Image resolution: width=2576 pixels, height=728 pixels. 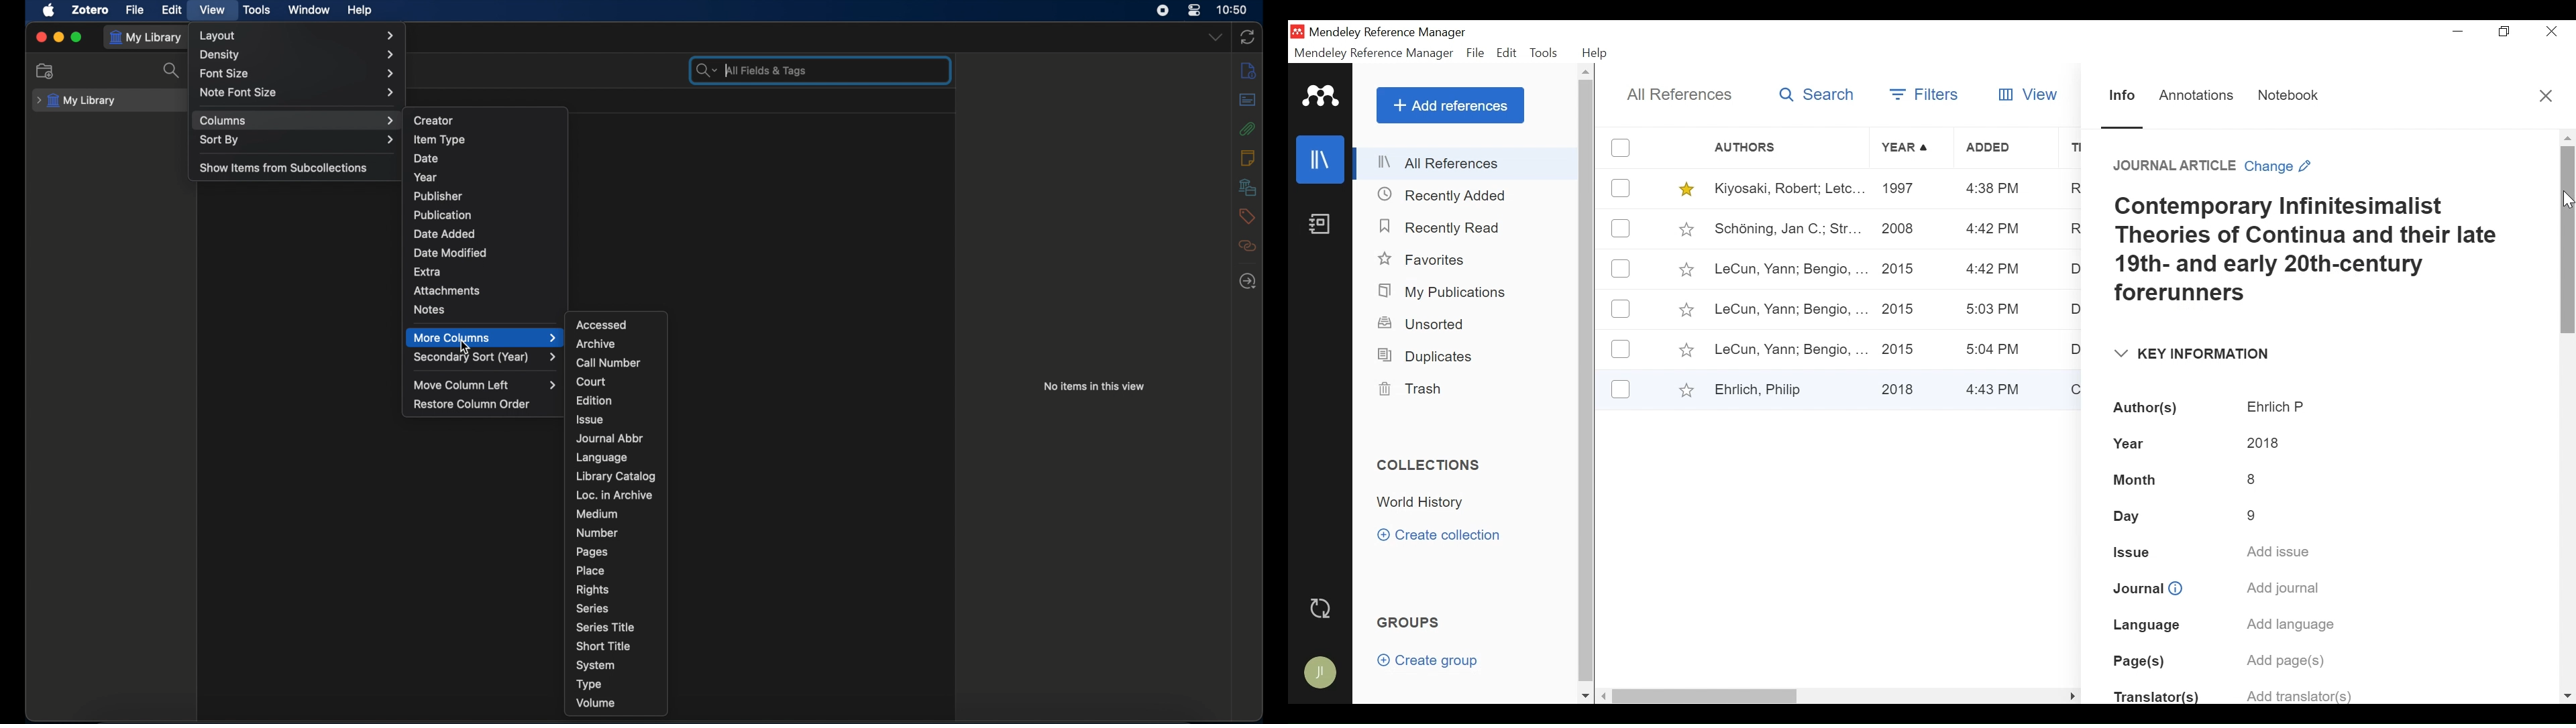 I want to click on Notebook, so click(x=2288, y=98).